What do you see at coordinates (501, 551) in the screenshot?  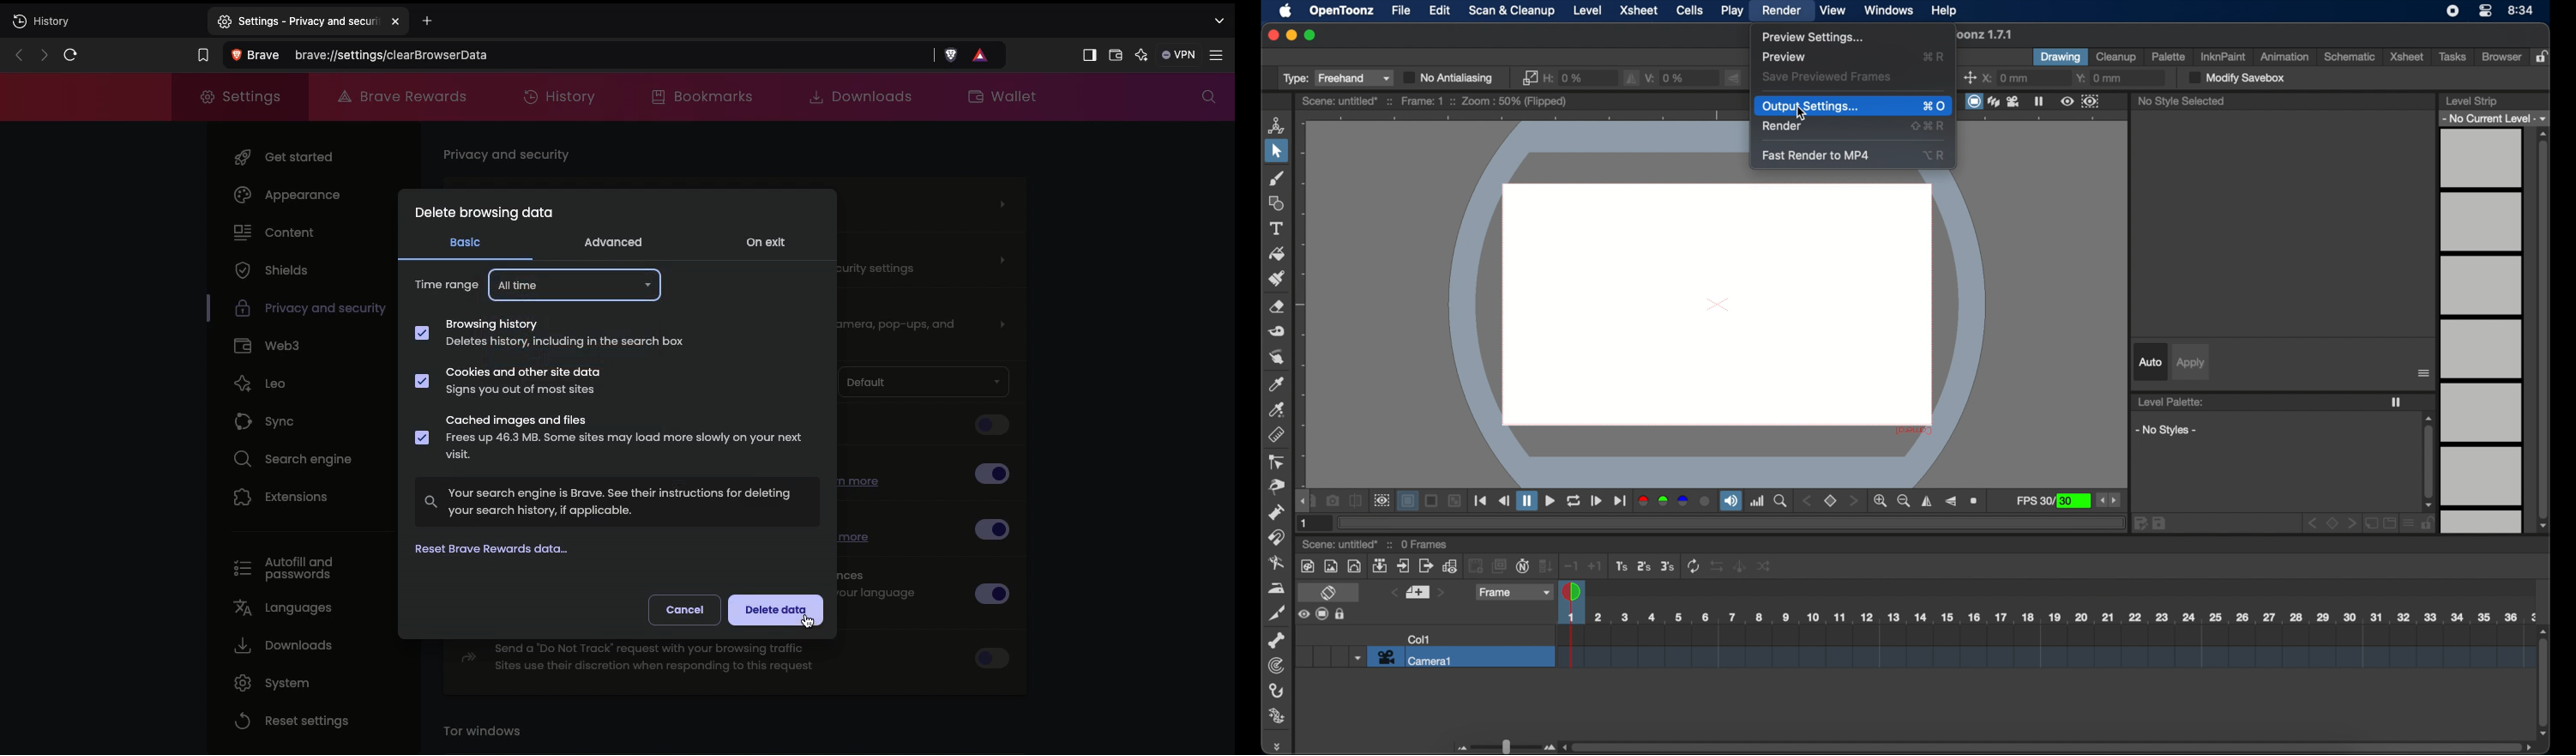 I see `Reset Brave rewards data` at bounding box center [501, 551].